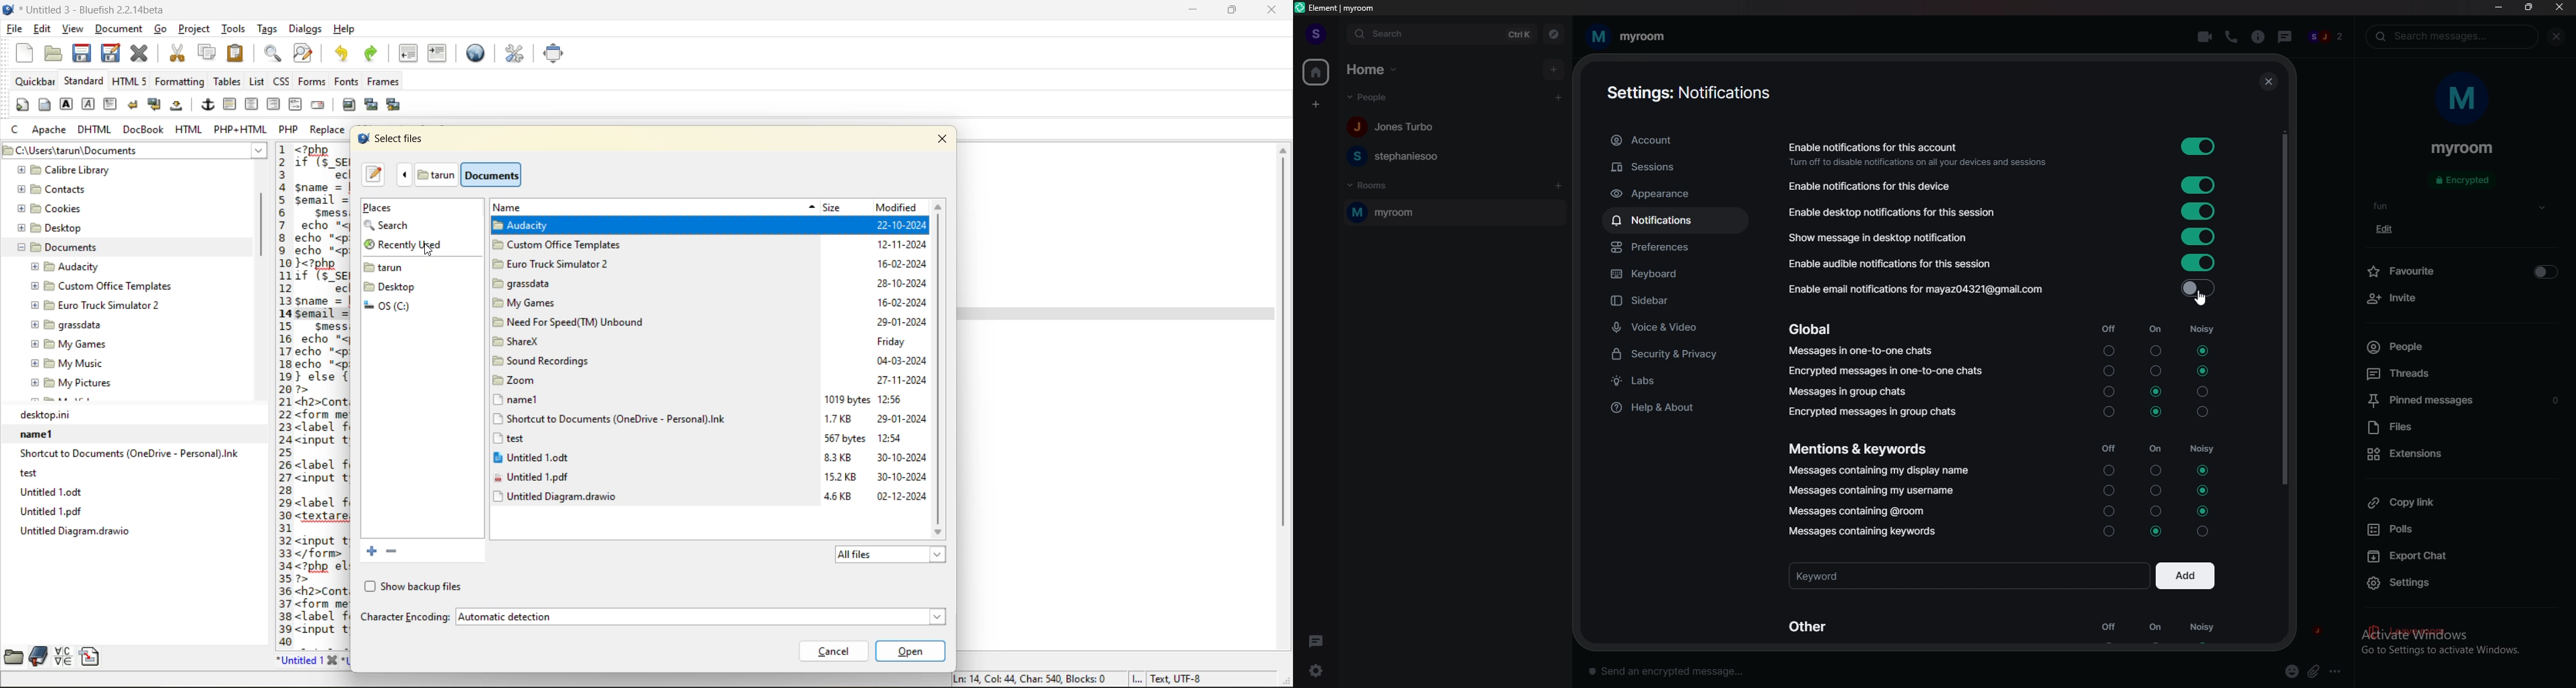 The width and height of the screenshot is (2576, 700). Describe the element at coordinates (1315, 71) in the screenshot. I see `home` at that location.